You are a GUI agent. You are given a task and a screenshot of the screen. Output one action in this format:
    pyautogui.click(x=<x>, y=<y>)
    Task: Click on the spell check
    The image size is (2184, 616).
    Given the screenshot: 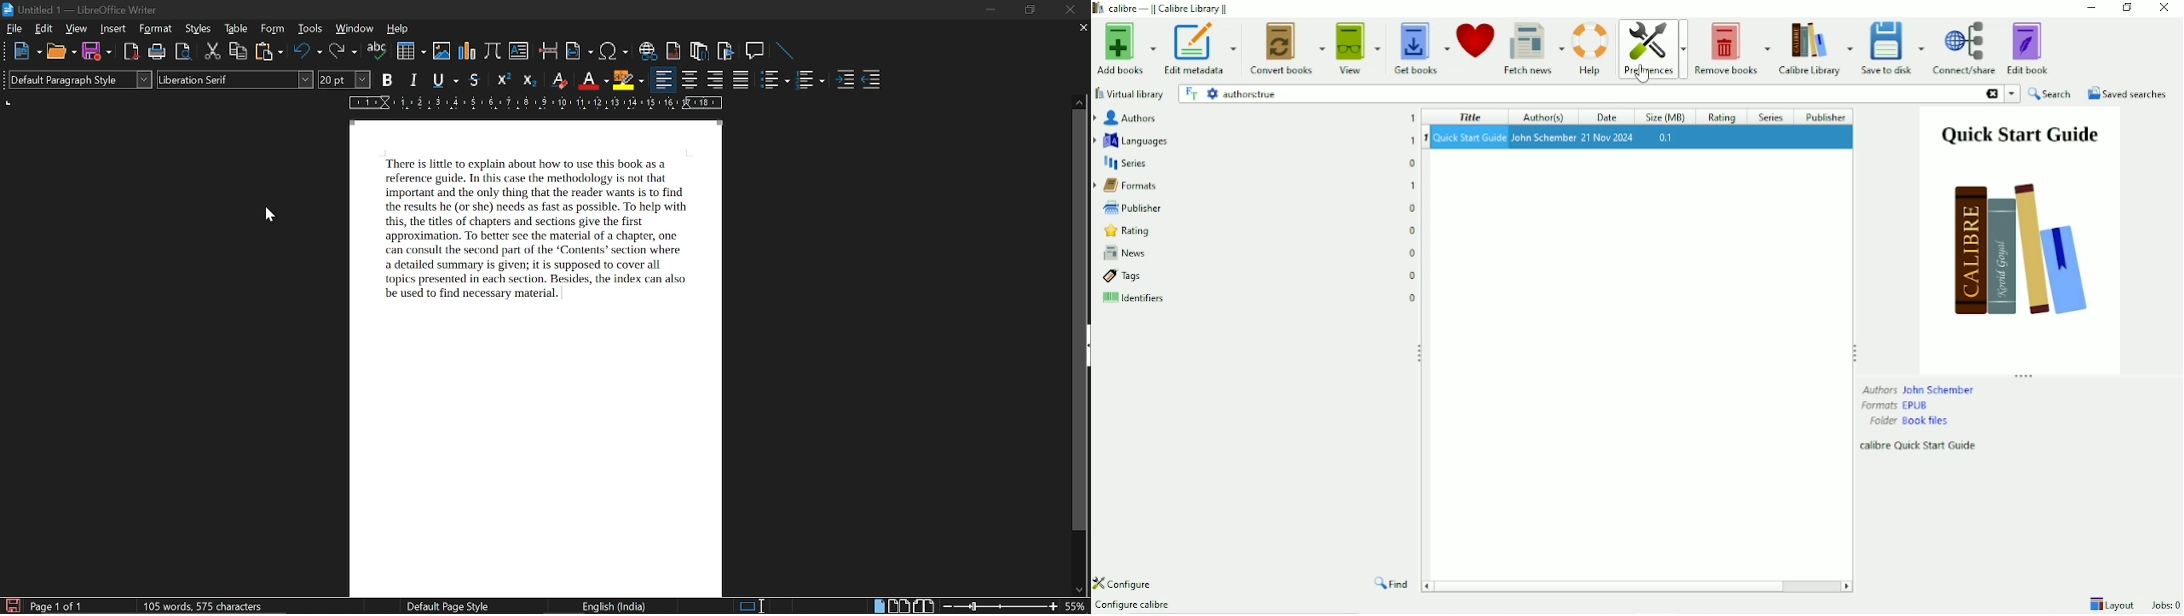 What is the action you would take?
    pyautogui.click(x=377, y=50)
    